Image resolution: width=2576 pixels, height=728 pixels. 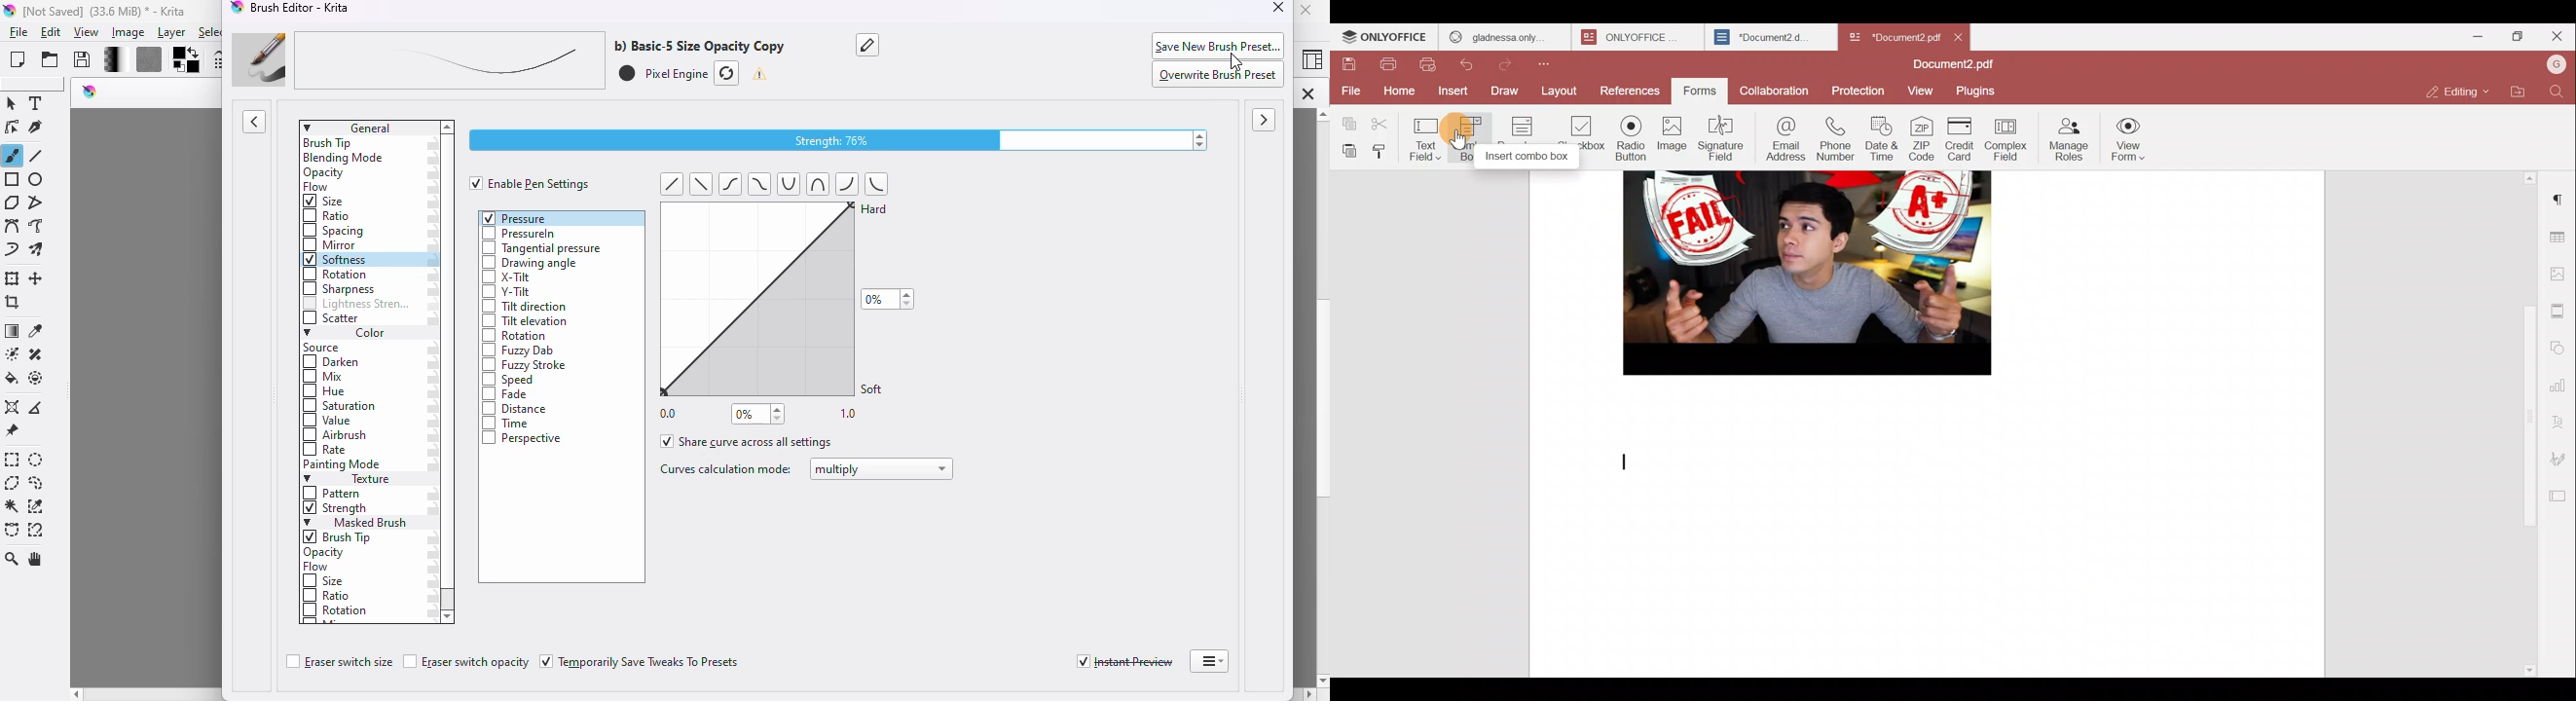 What do you see at coordinates (12, 226) in the screenshot?
I see `bezier curve tool` at bounding box center [12, 226].